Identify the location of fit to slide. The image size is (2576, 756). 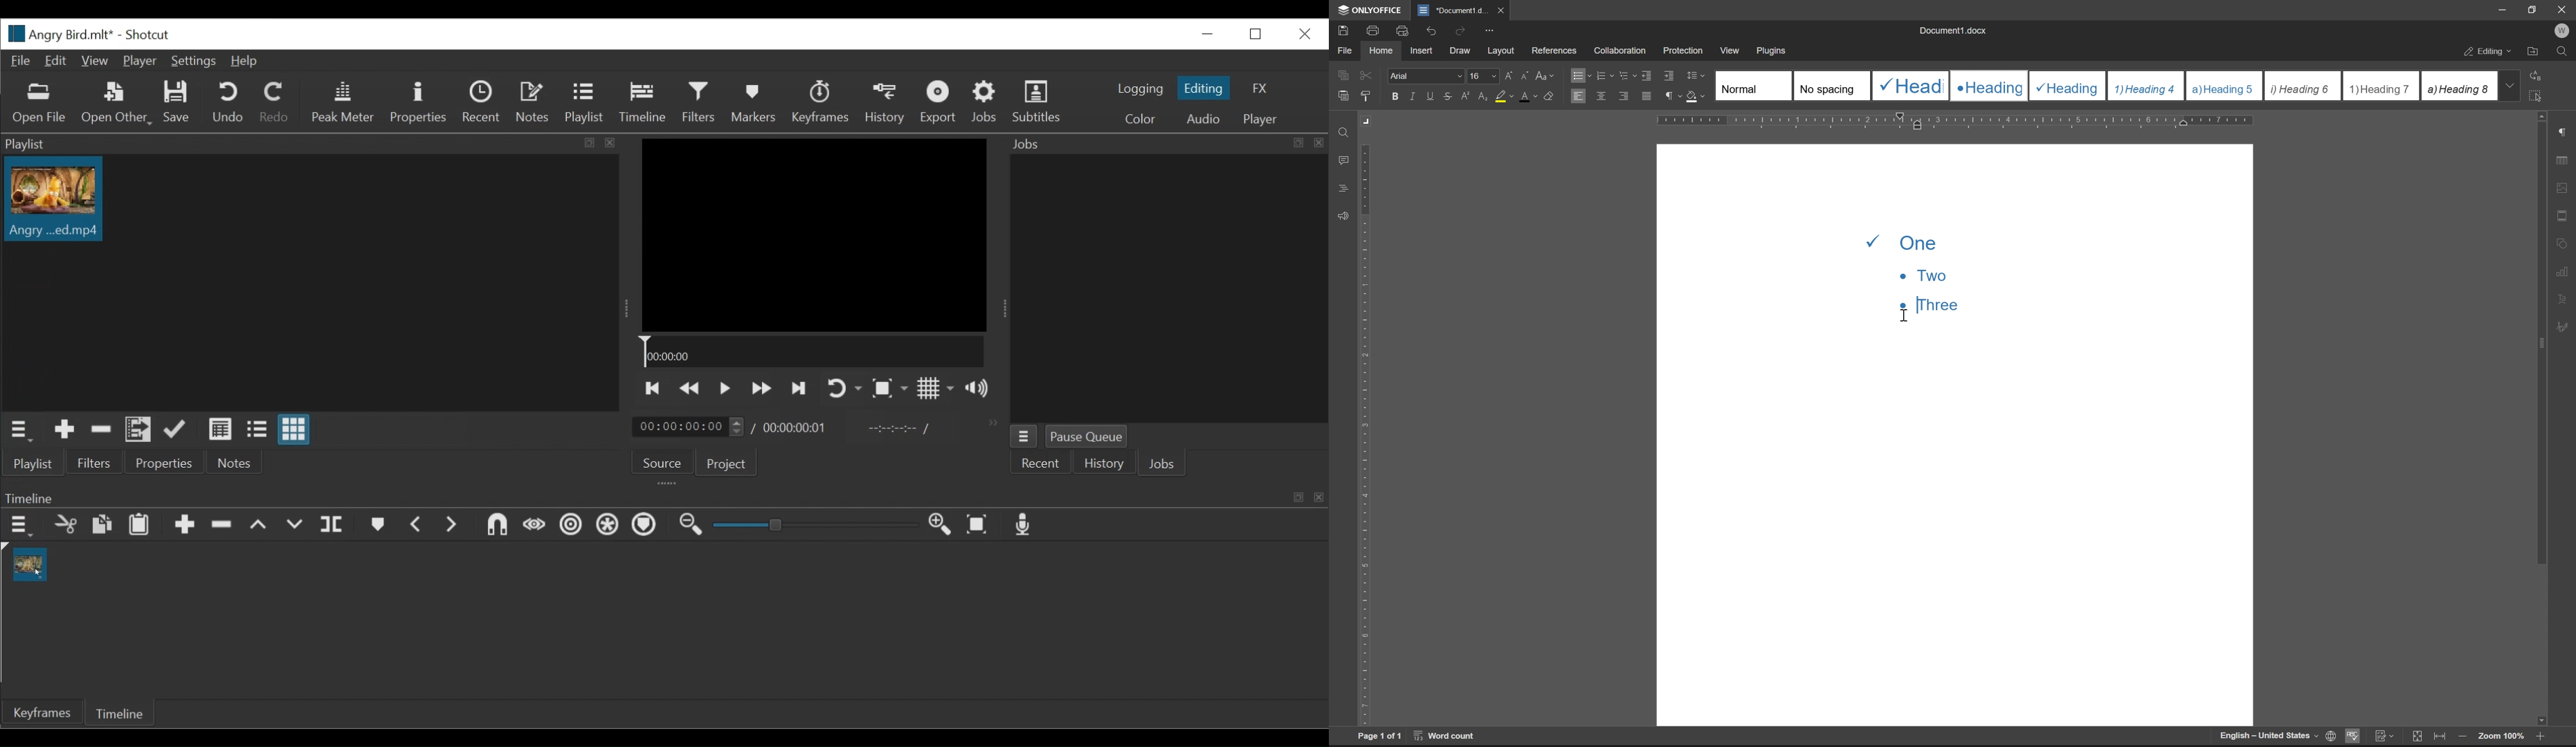
(2416, 737).